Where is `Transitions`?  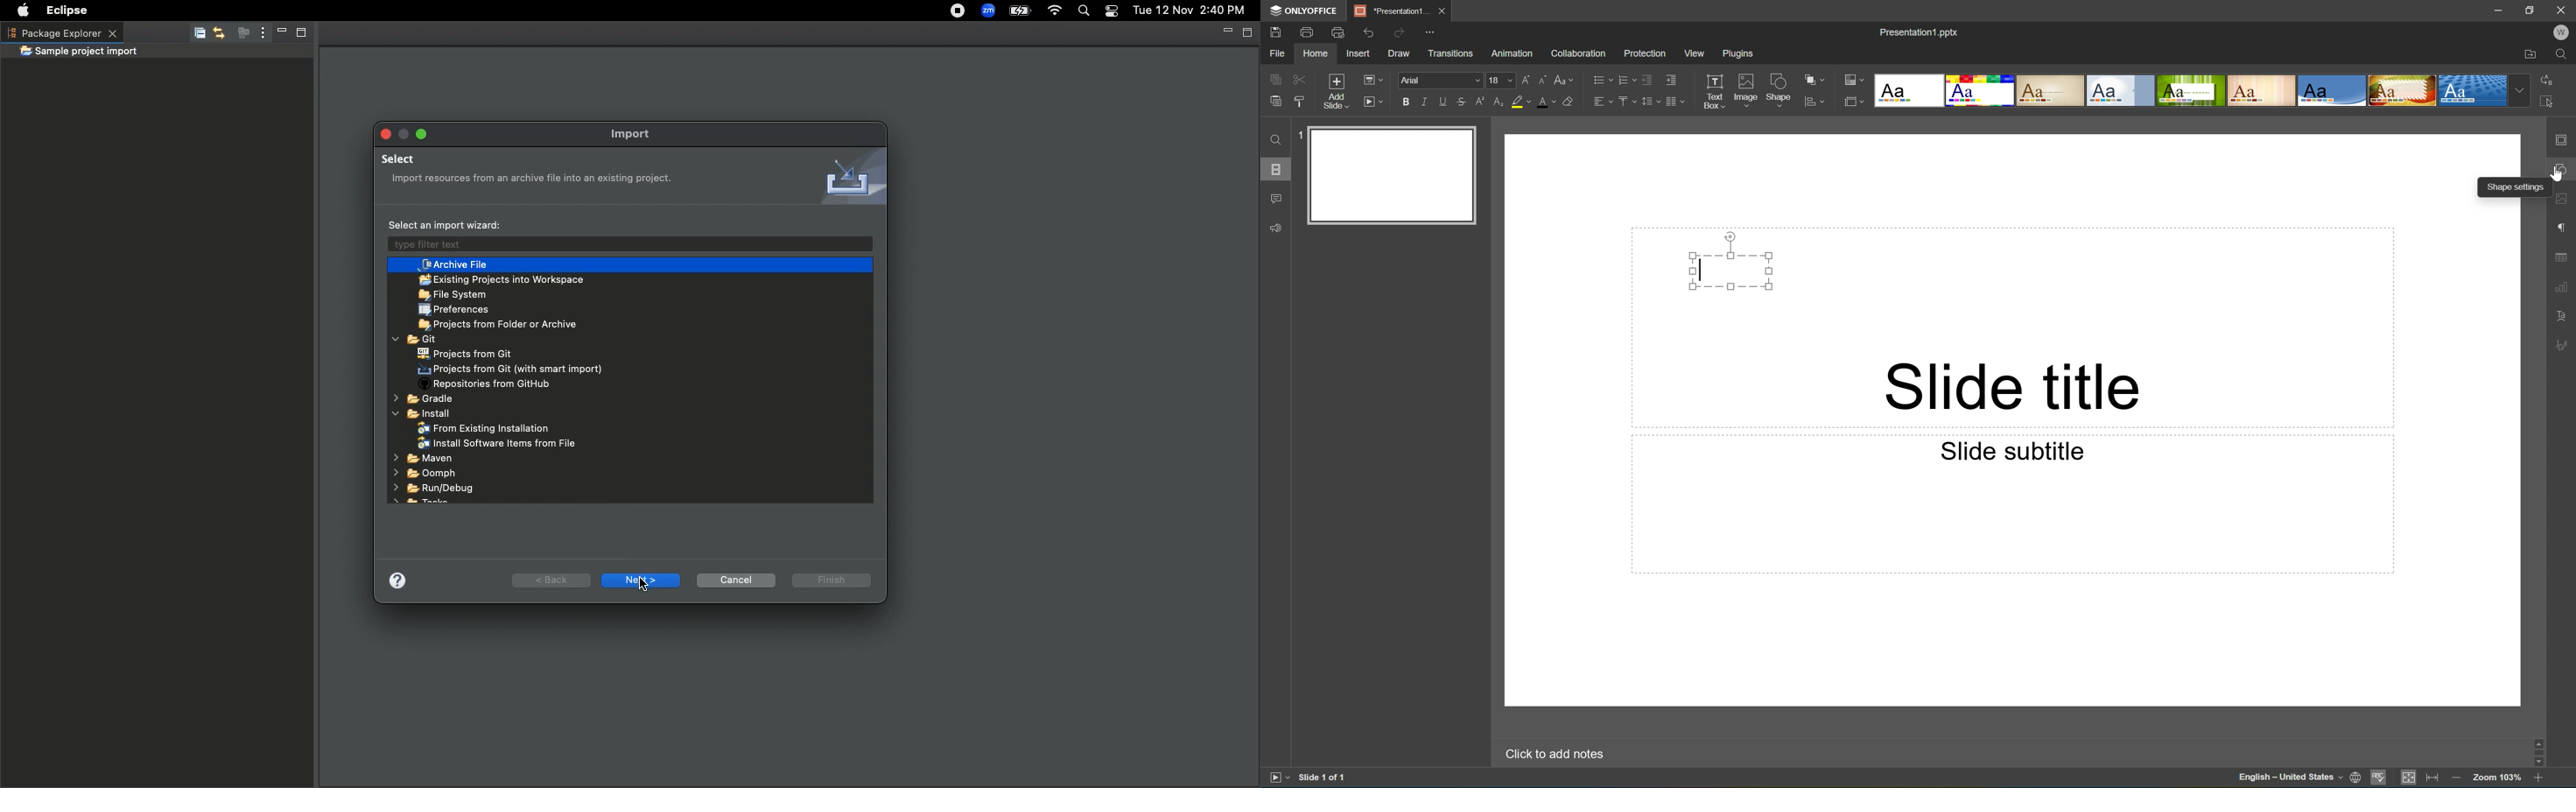
Transitions is located at coordinates (1450, 52).